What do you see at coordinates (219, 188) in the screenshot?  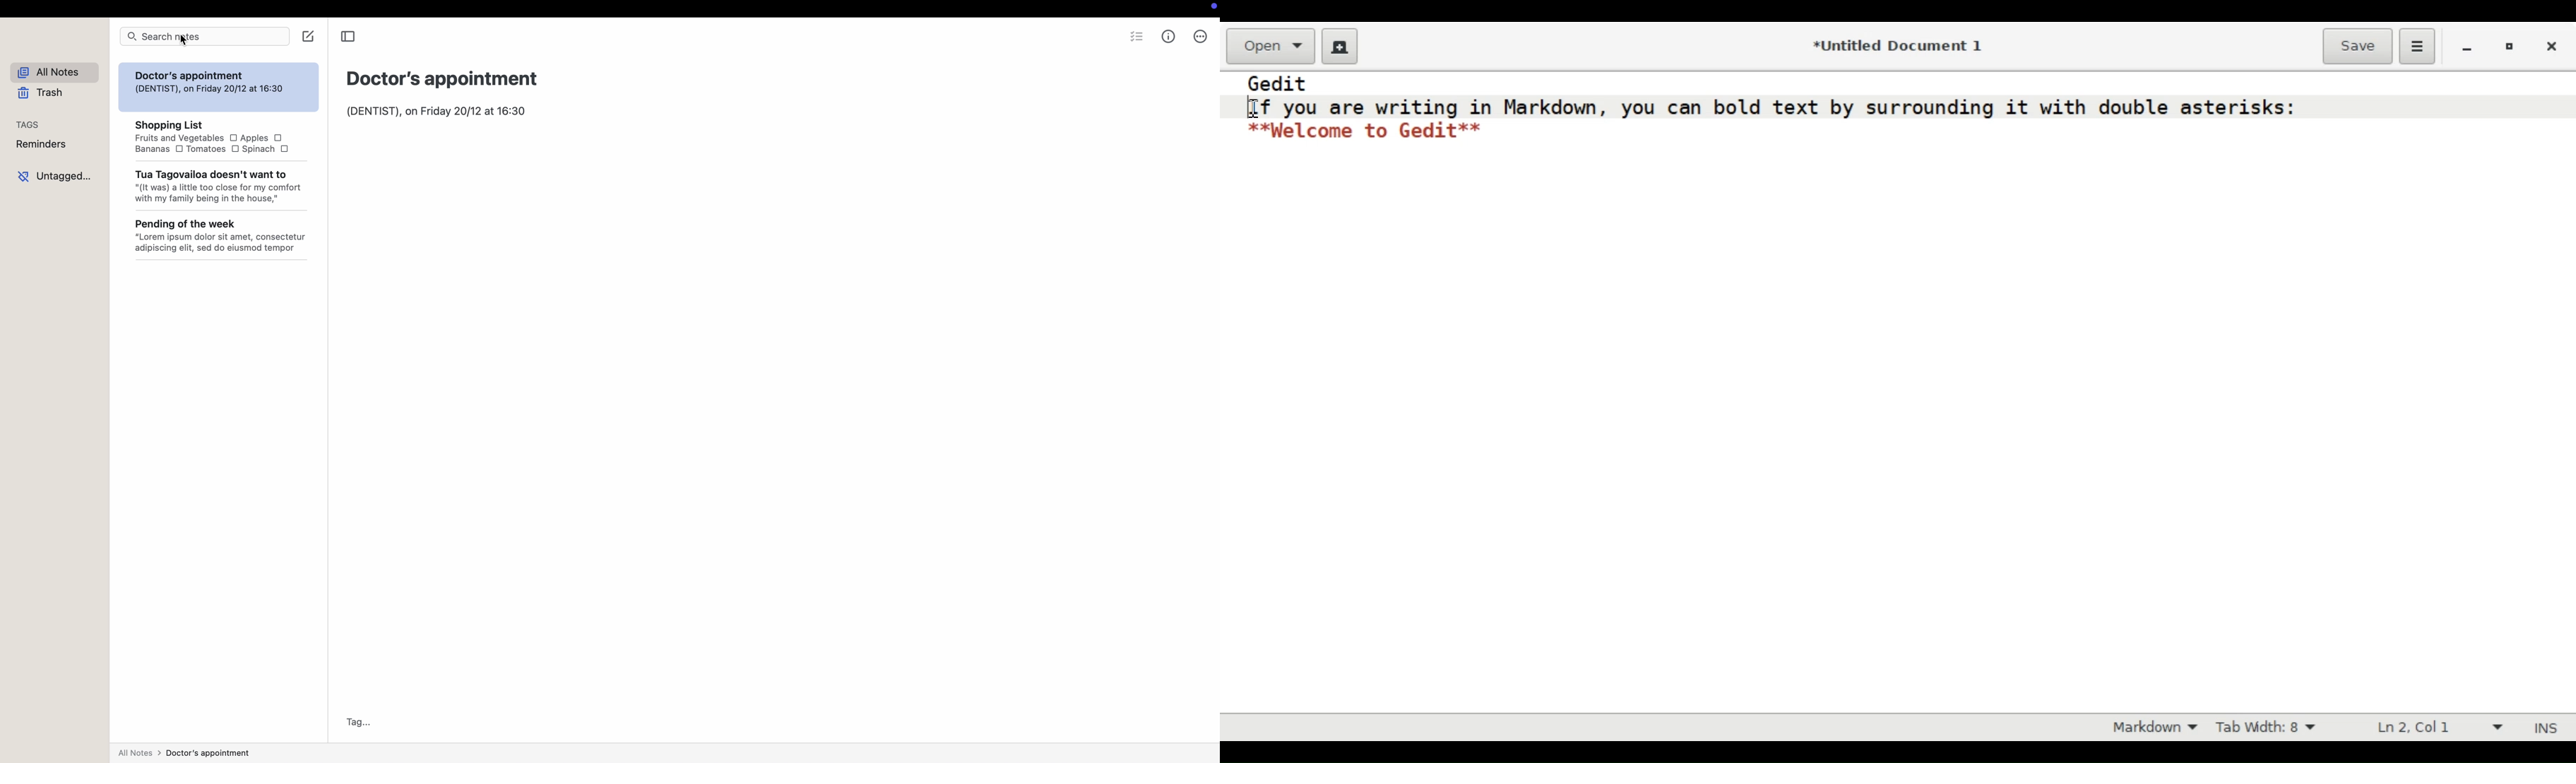 I see `Tua Tagovailoa doesn't want to
"(It was) a little too close for my comfort
with my family being in the house,"` at bounding box center [219, 188].